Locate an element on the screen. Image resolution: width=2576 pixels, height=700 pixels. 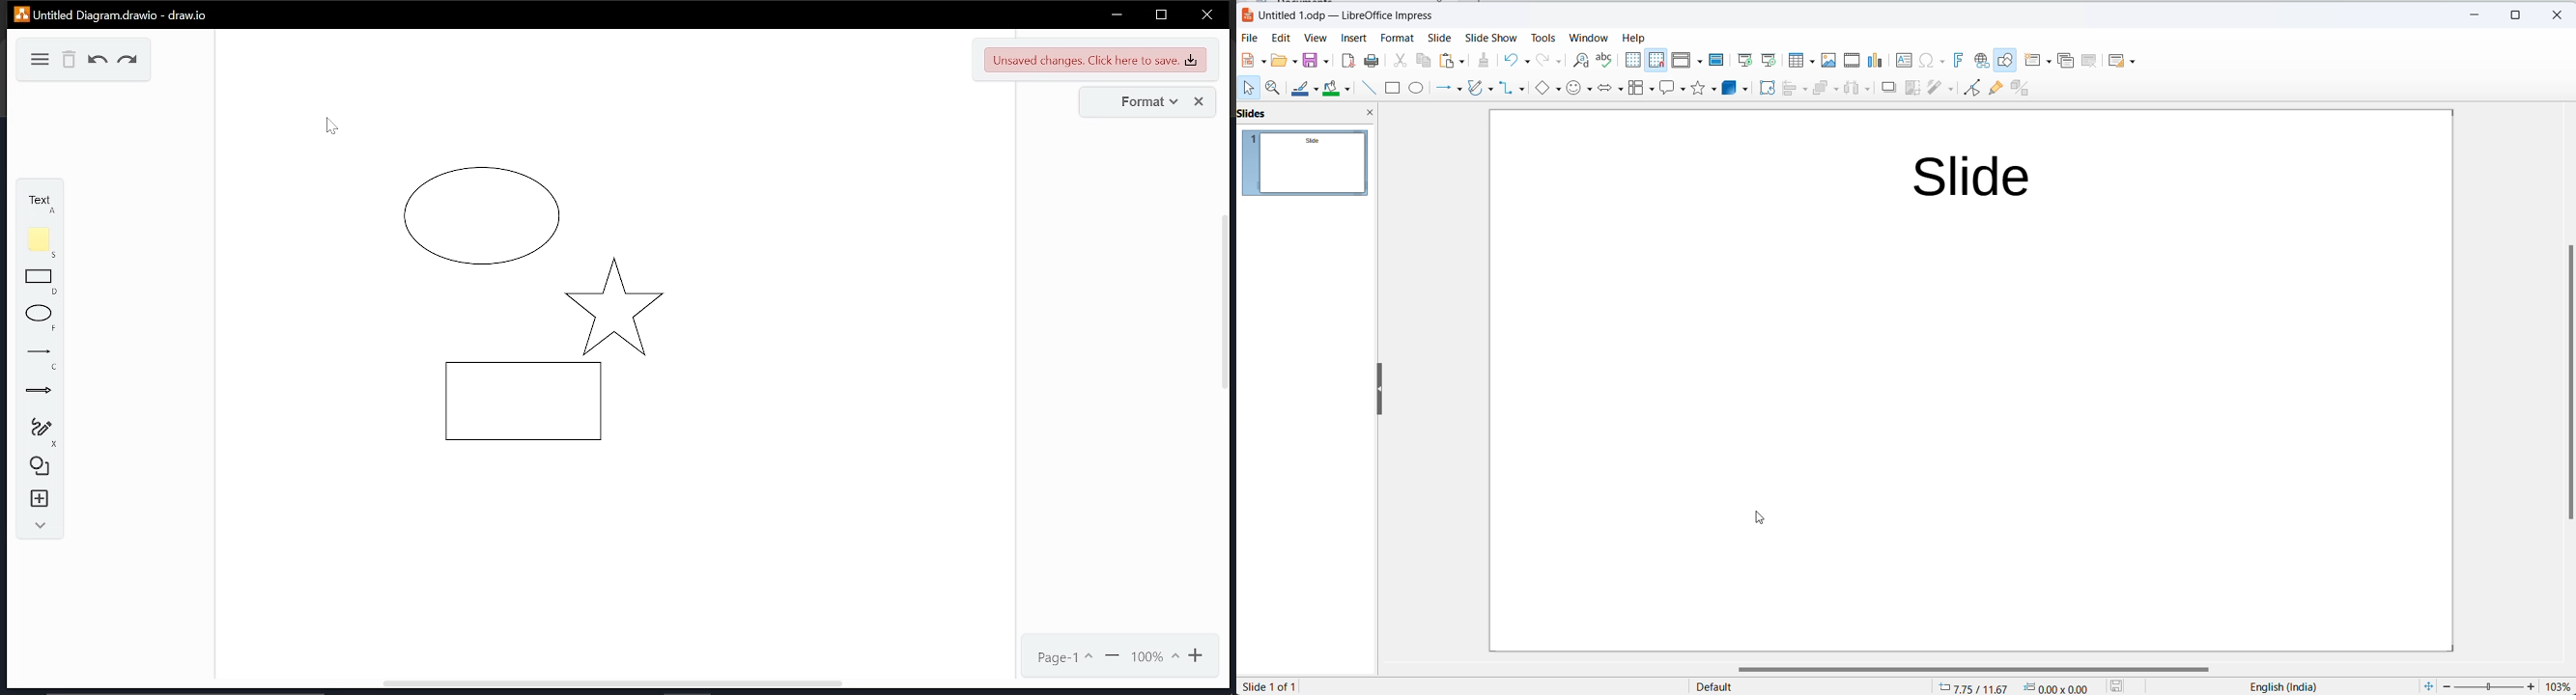
cursor is located at coordinates (326, 127).